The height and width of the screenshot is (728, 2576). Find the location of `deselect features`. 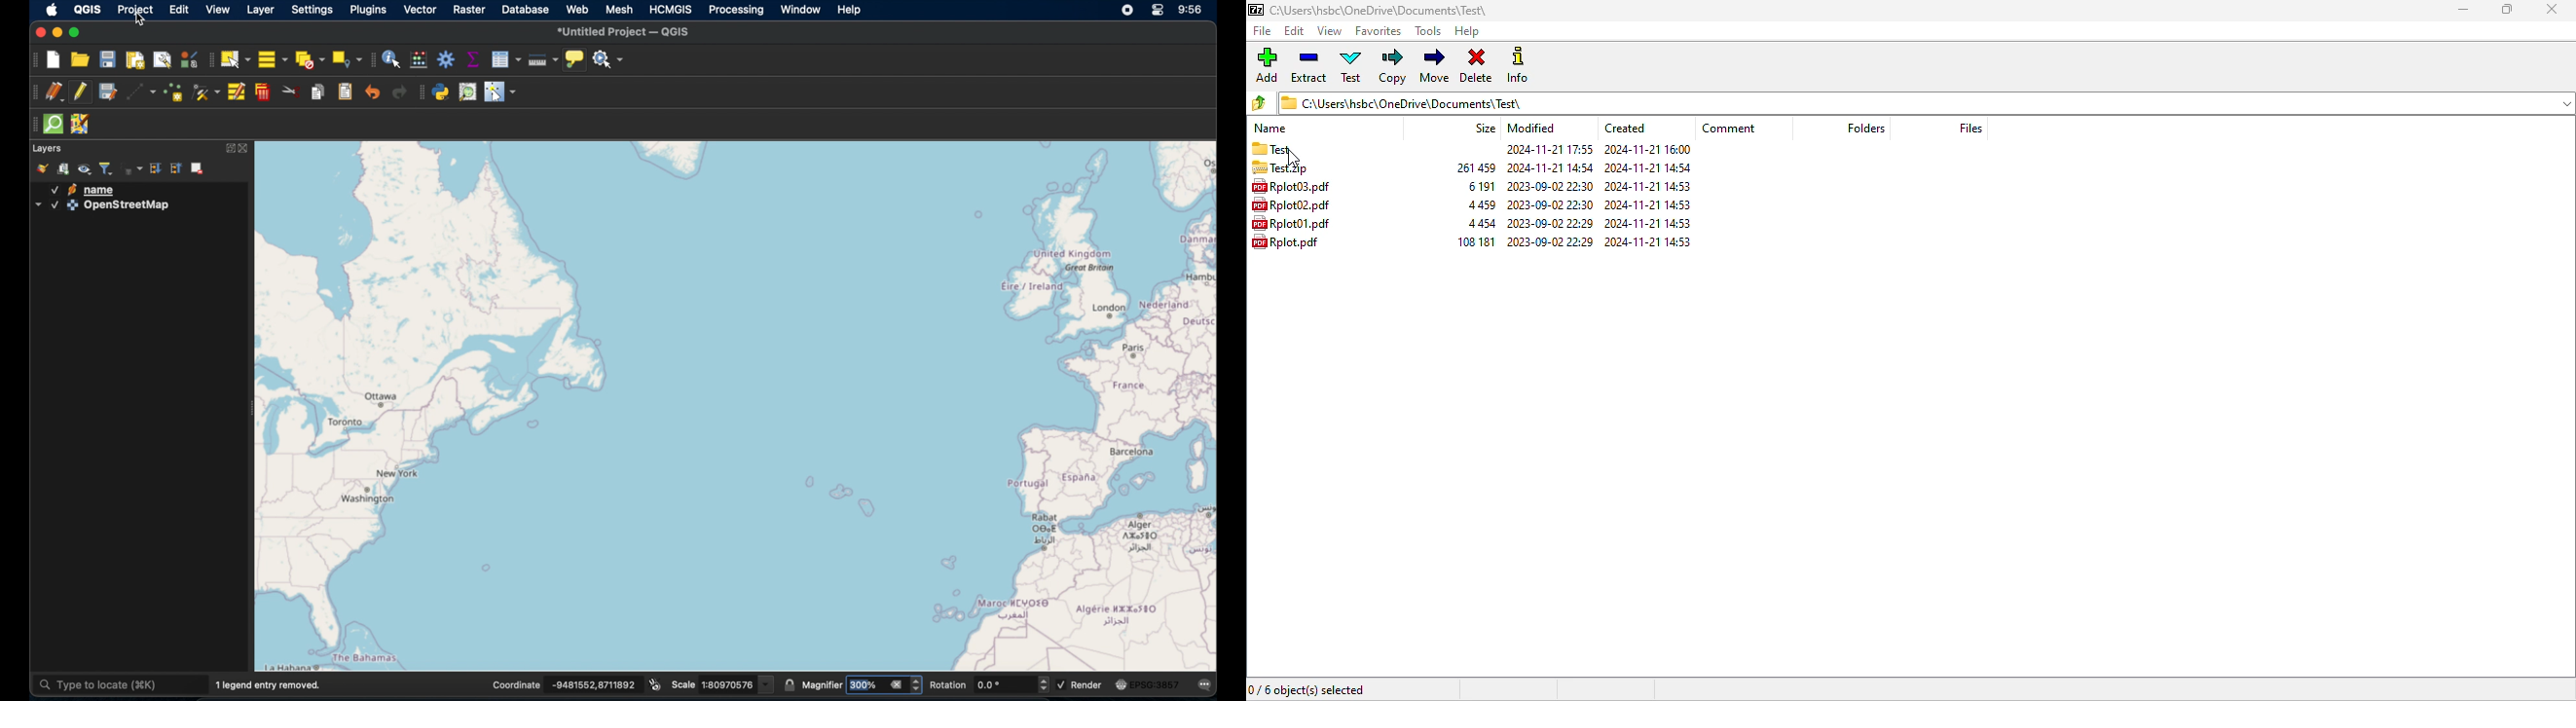

deselect features is located at coordinates (309, 60).